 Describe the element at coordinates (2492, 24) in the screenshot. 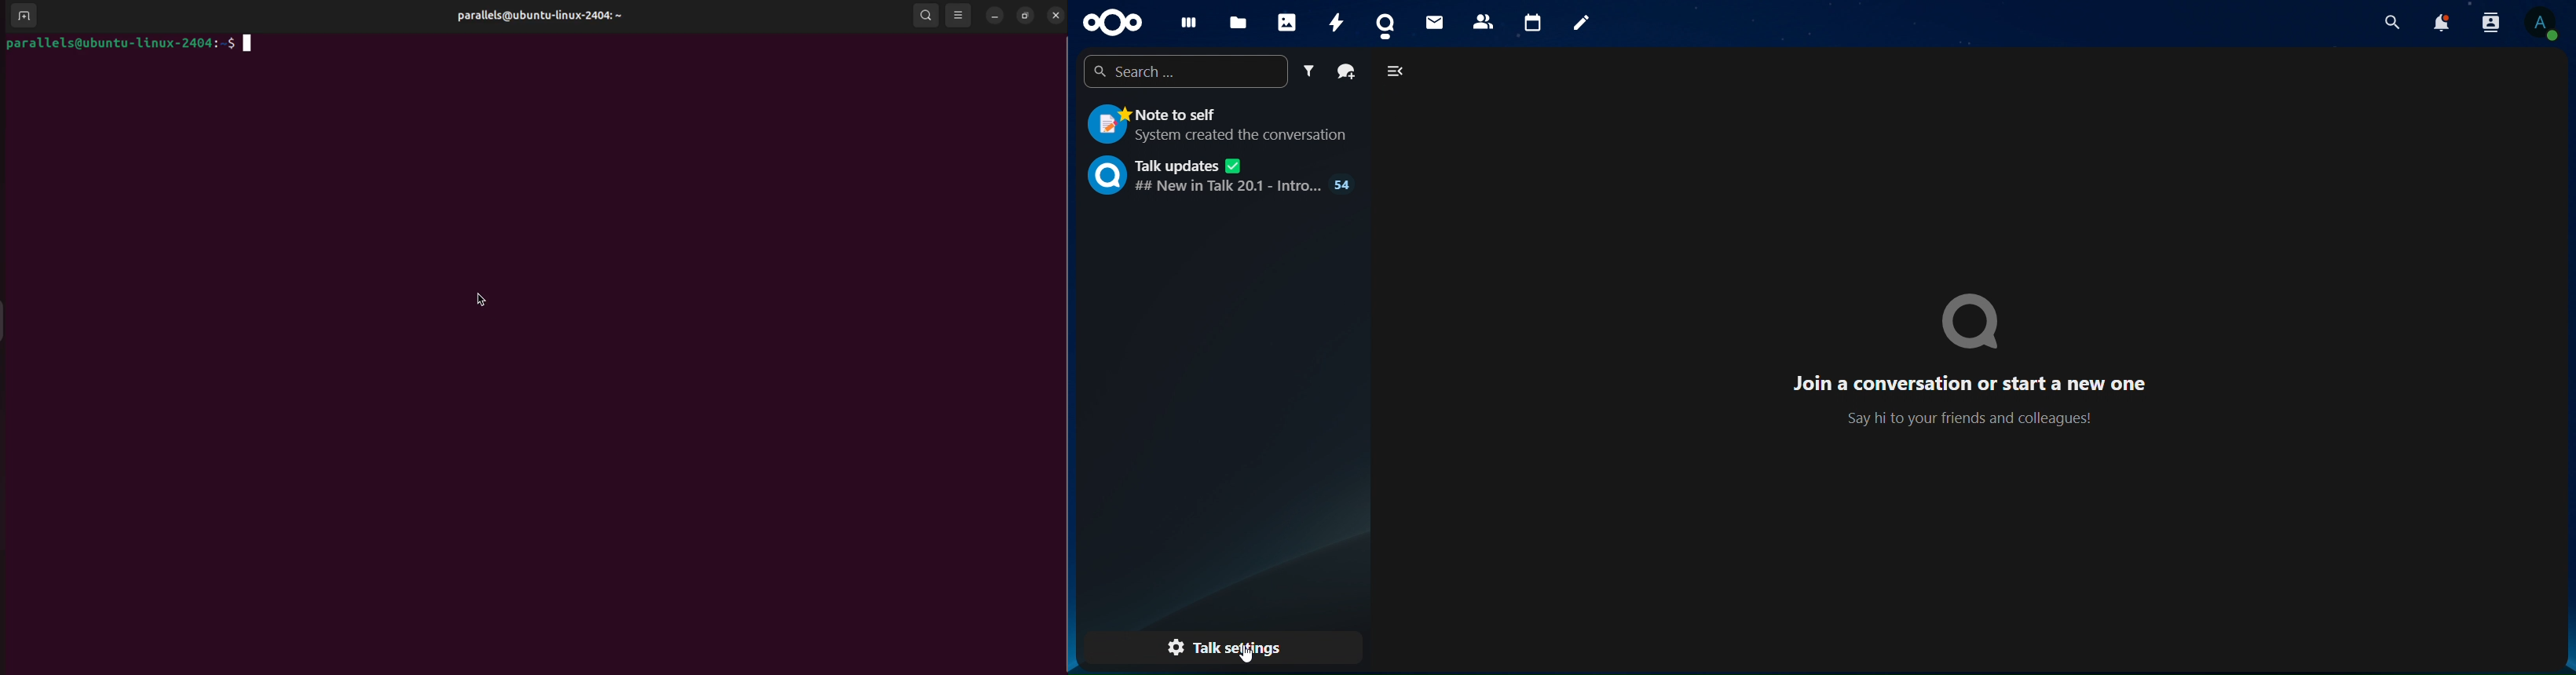

I see `contacts` at that location.